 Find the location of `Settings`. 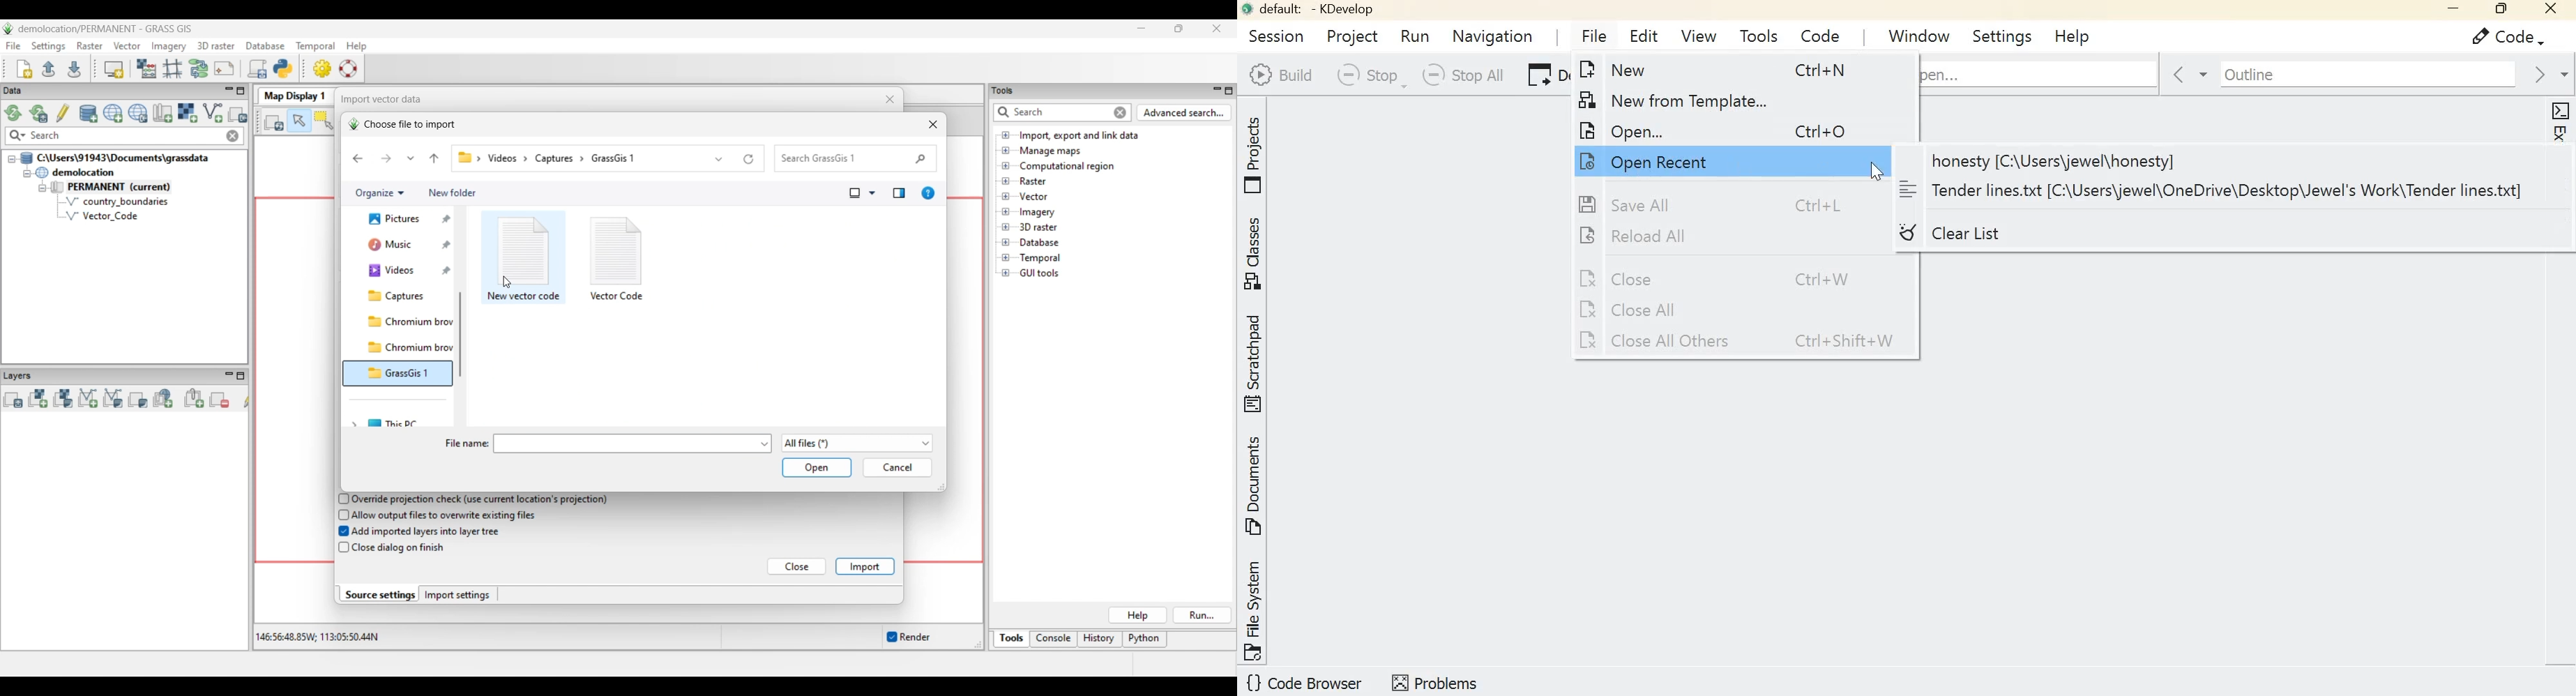

Settings is located at coordinates (2005, 36).